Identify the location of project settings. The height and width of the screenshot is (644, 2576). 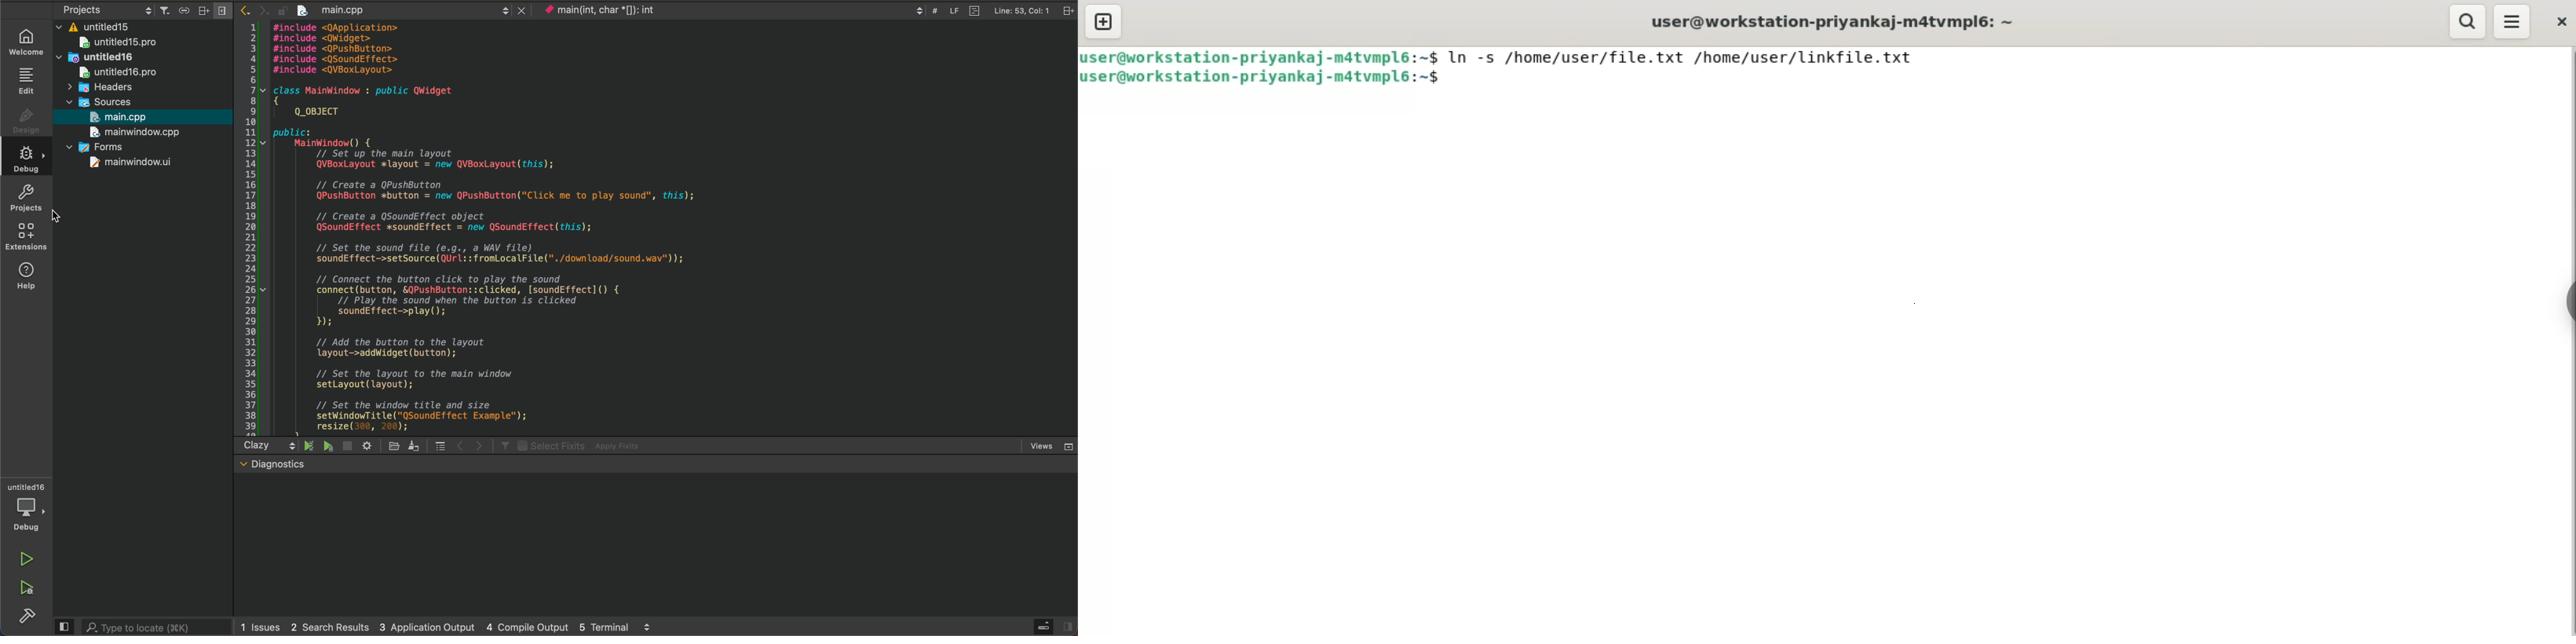
(190, 10).